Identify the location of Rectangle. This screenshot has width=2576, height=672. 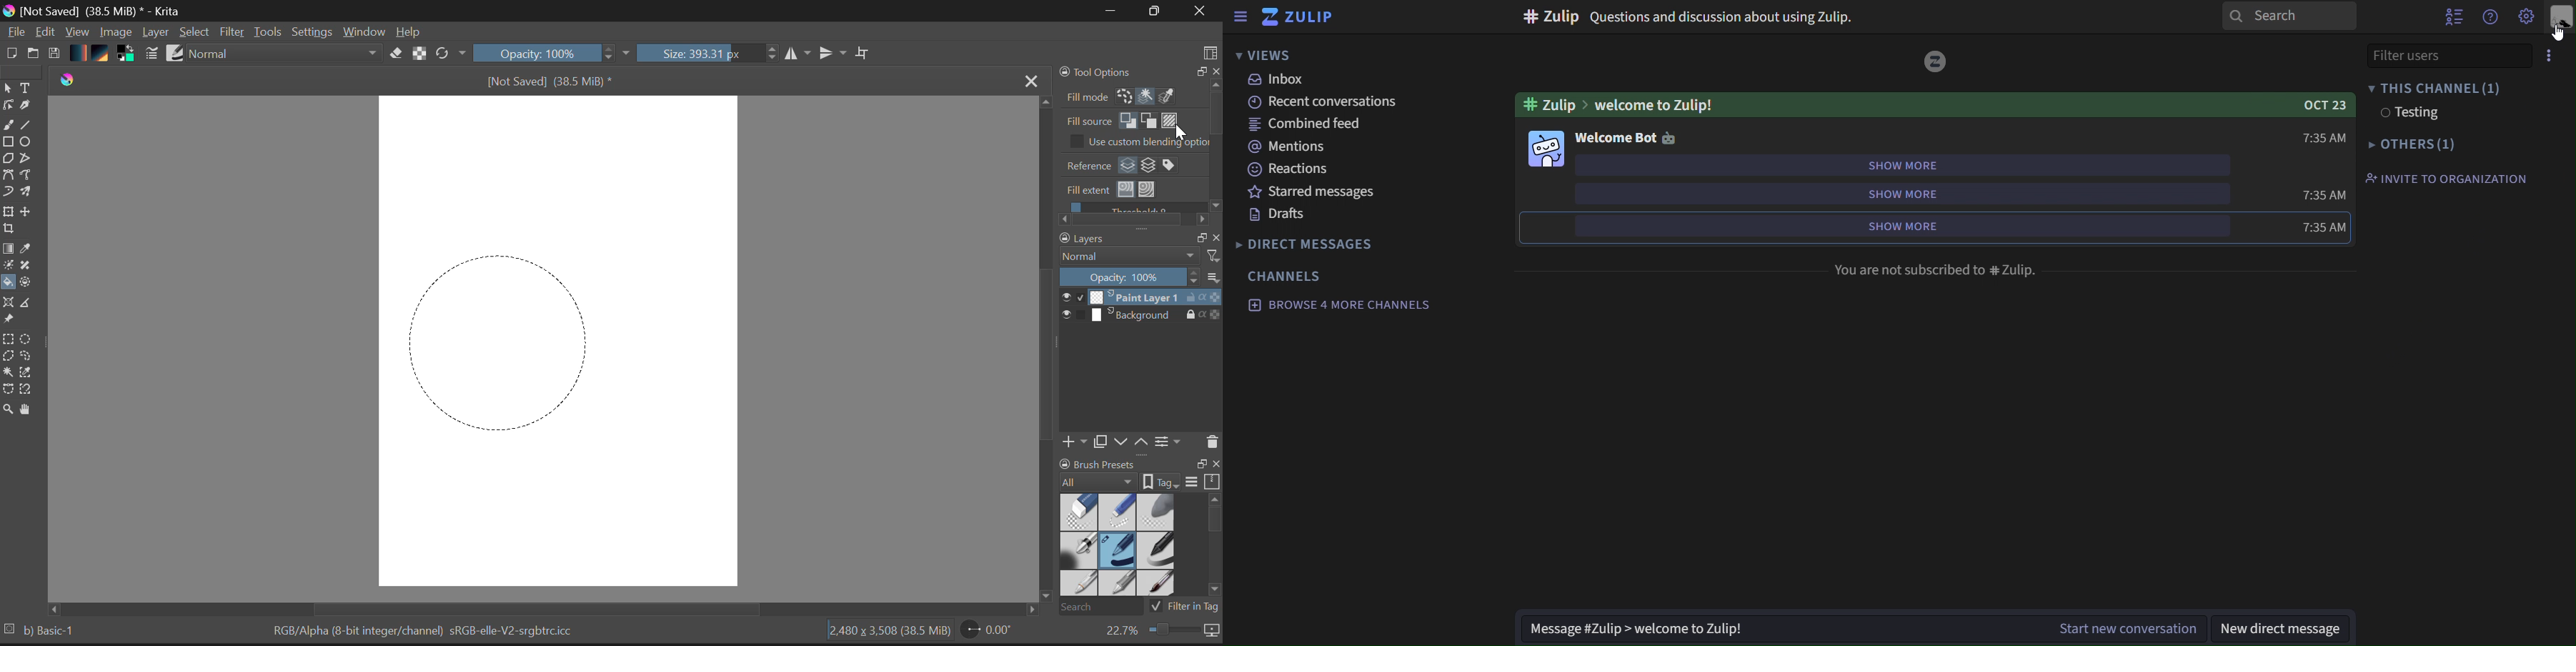
(10, 144).